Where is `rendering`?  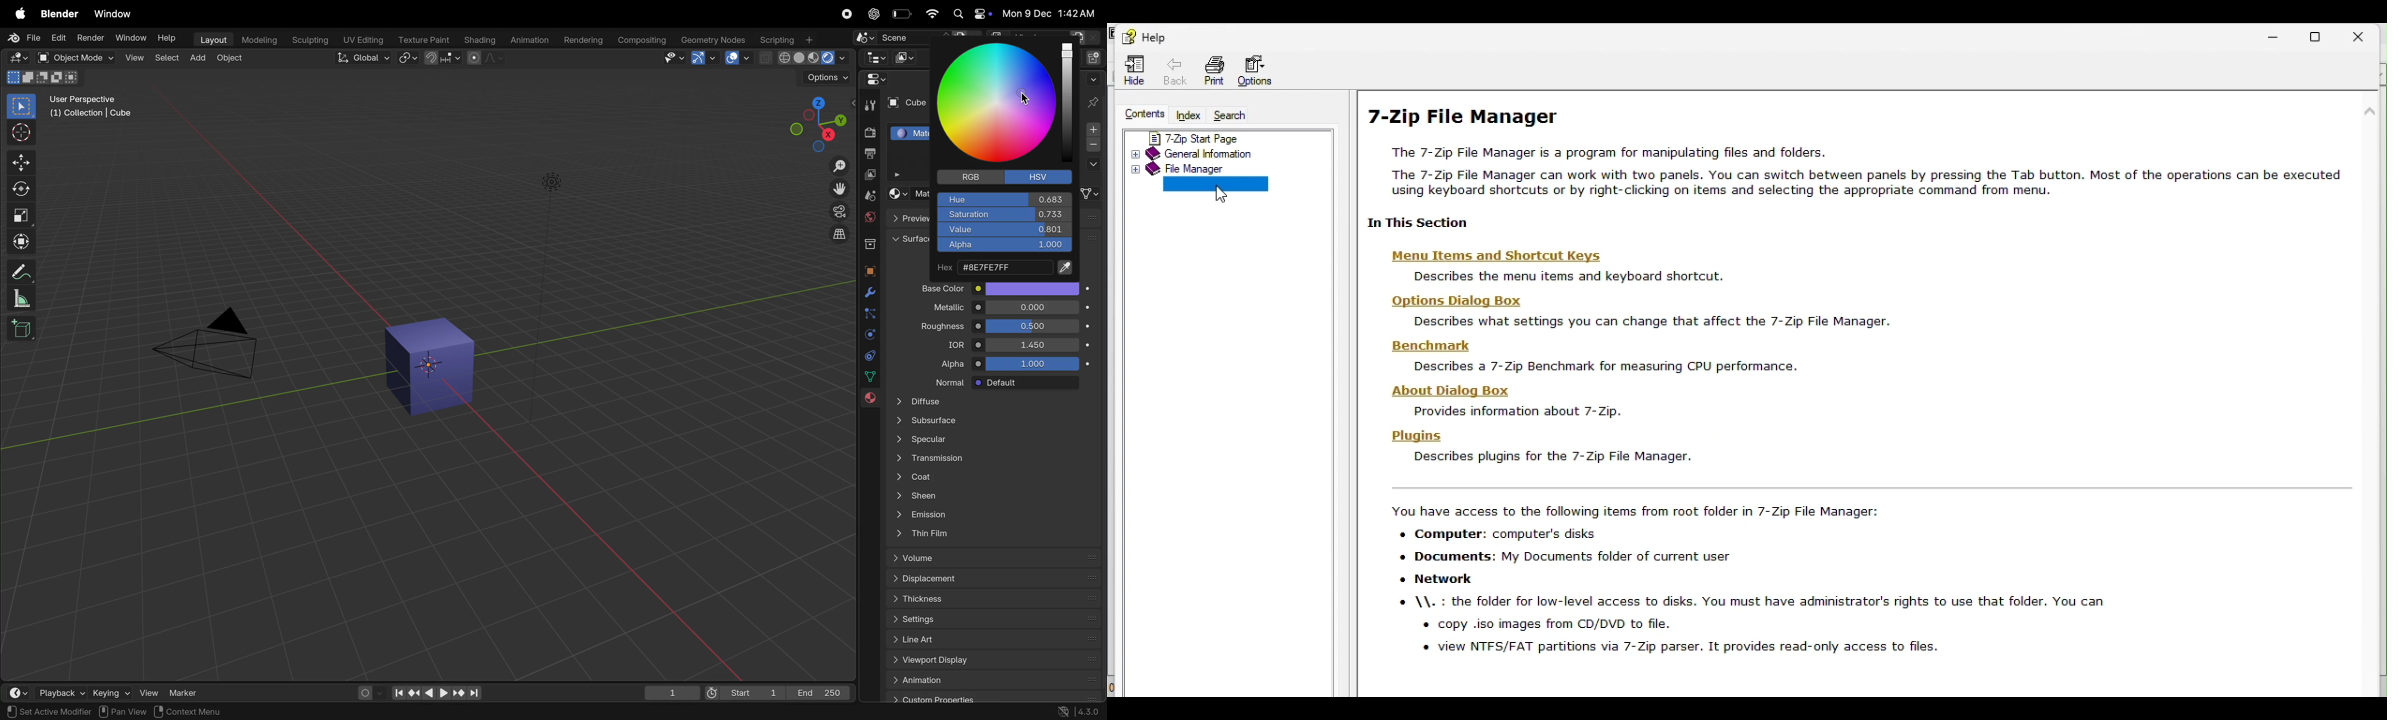 rendering is located at coordinates (584, 41).